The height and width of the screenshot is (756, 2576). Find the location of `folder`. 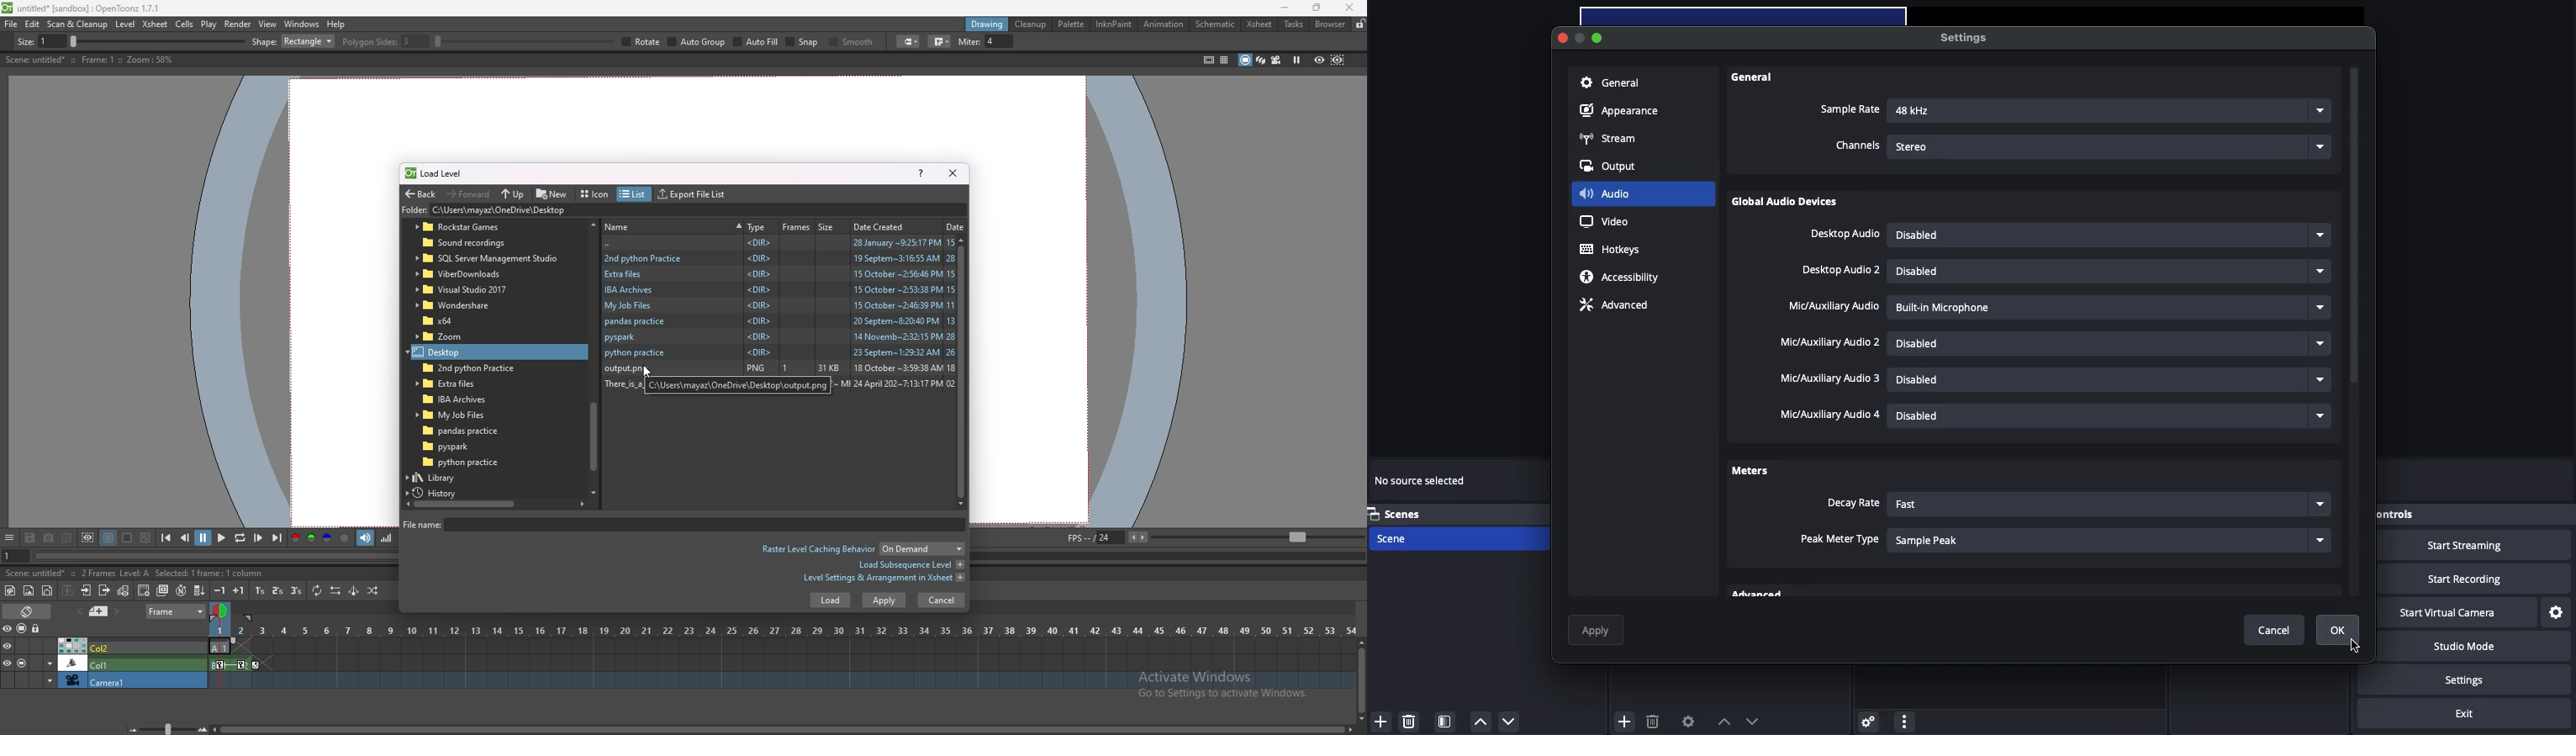

folder is located at coordinates (459, 446).